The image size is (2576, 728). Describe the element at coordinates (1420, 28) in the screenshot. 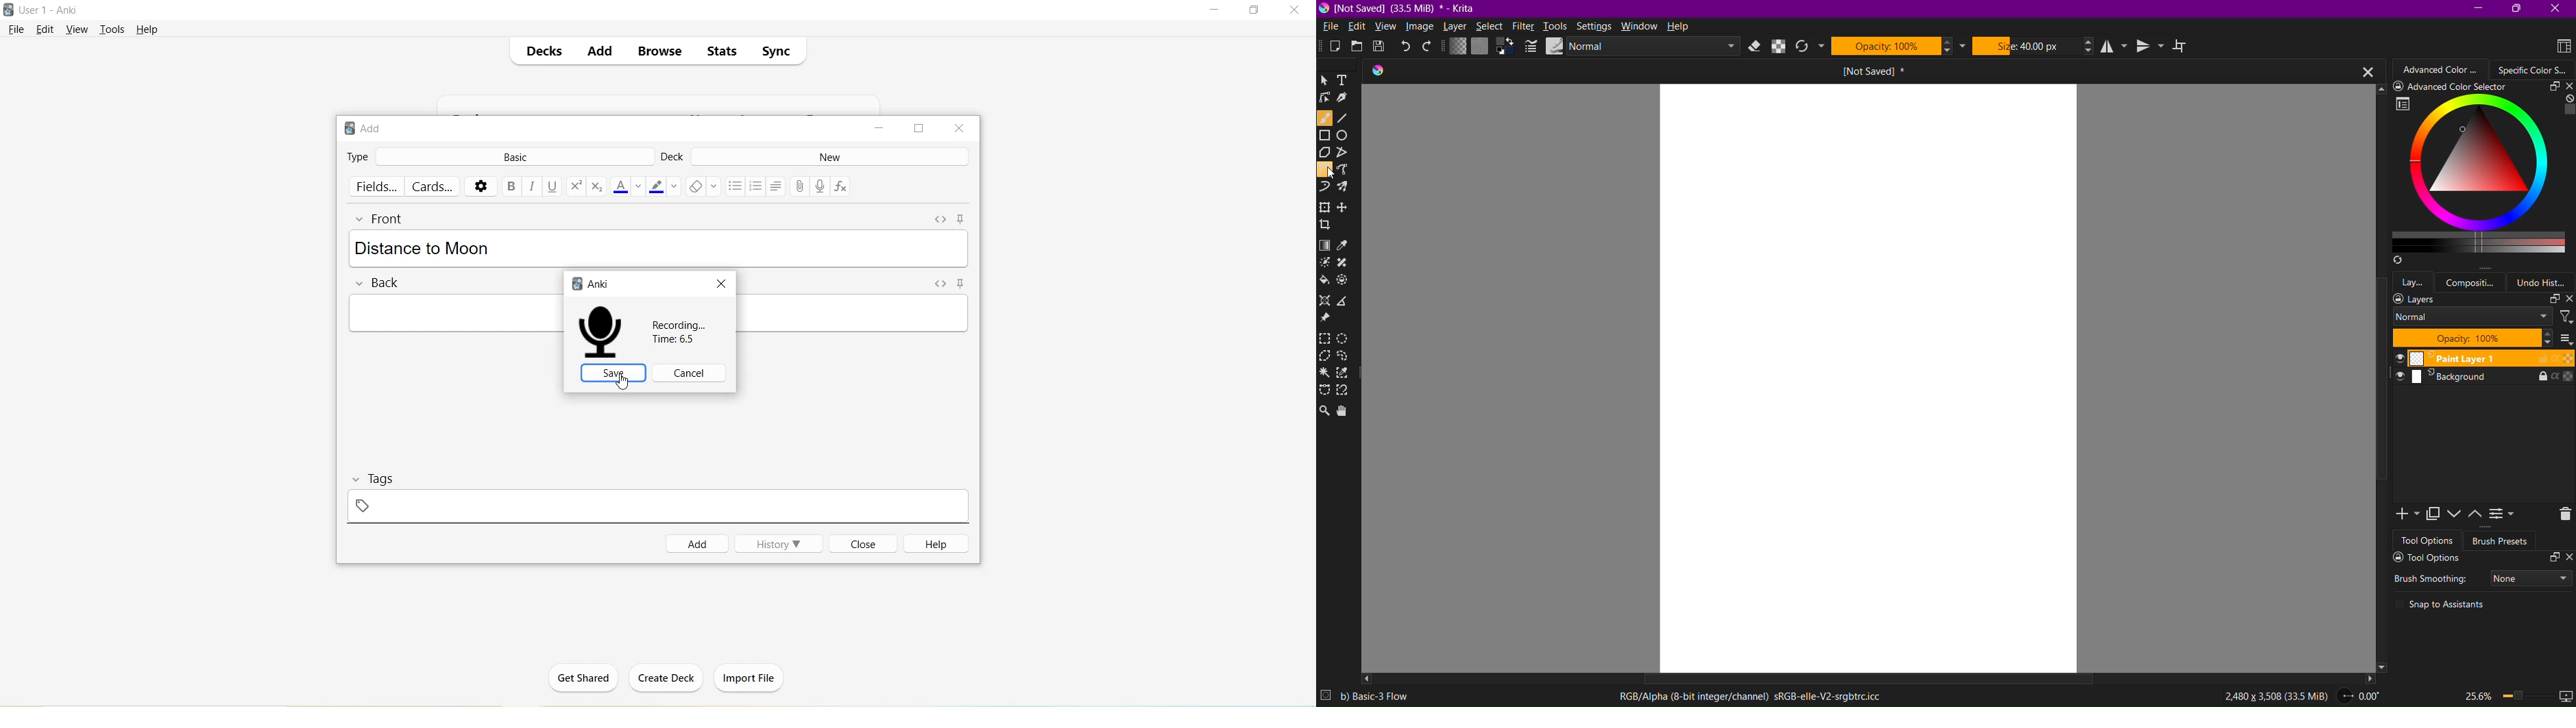

I see `Image` at that location.